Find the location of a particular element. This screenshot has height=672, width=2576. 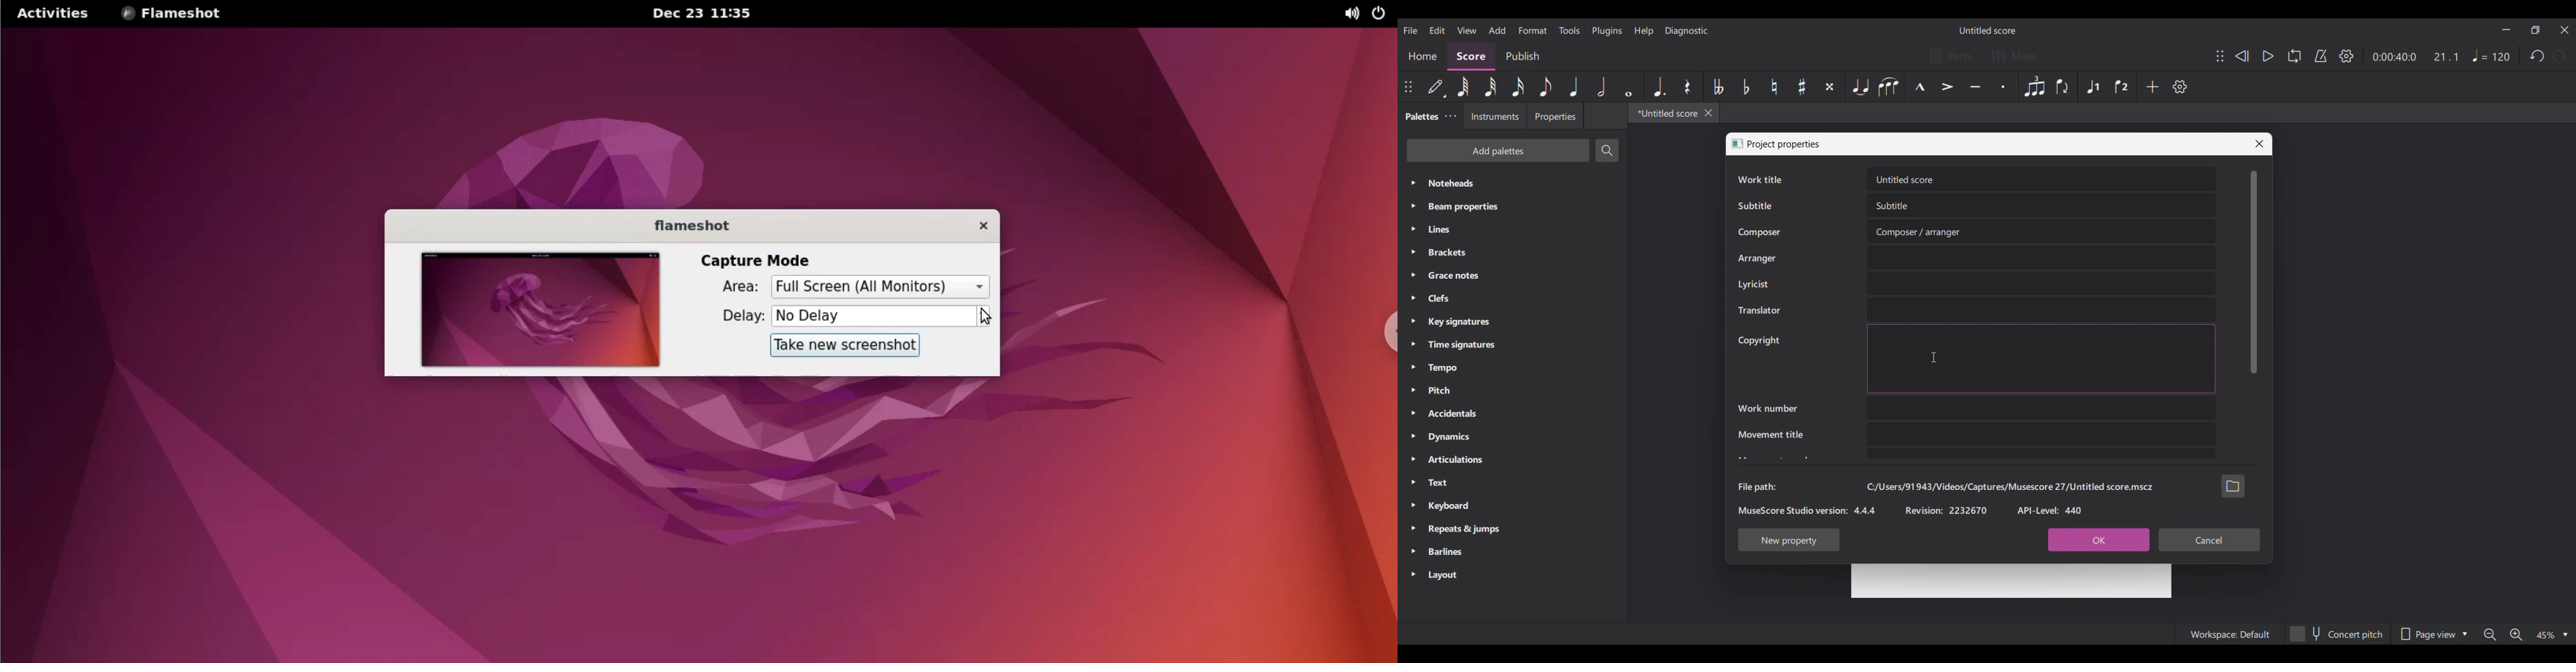

Mixer settings is located at coordinates (2014, 56).